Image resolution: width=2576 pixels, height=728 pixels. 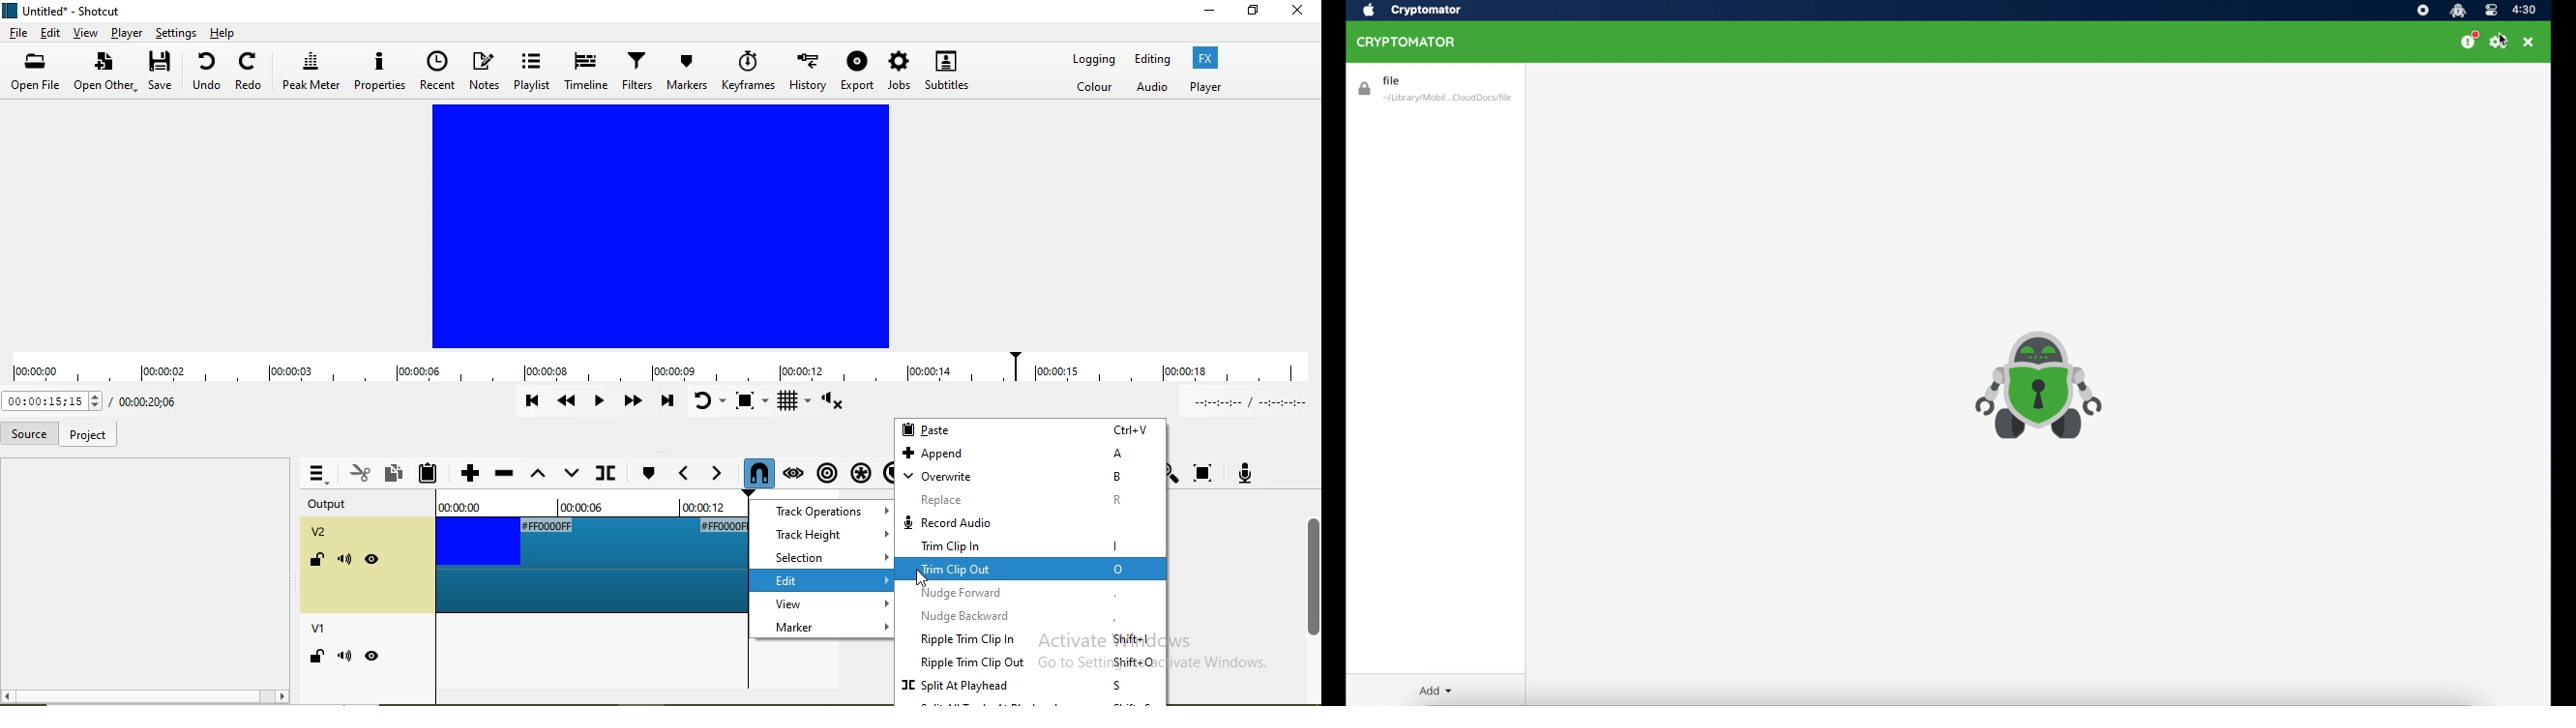 I want to click on paste, so click(x=1026, y=430).